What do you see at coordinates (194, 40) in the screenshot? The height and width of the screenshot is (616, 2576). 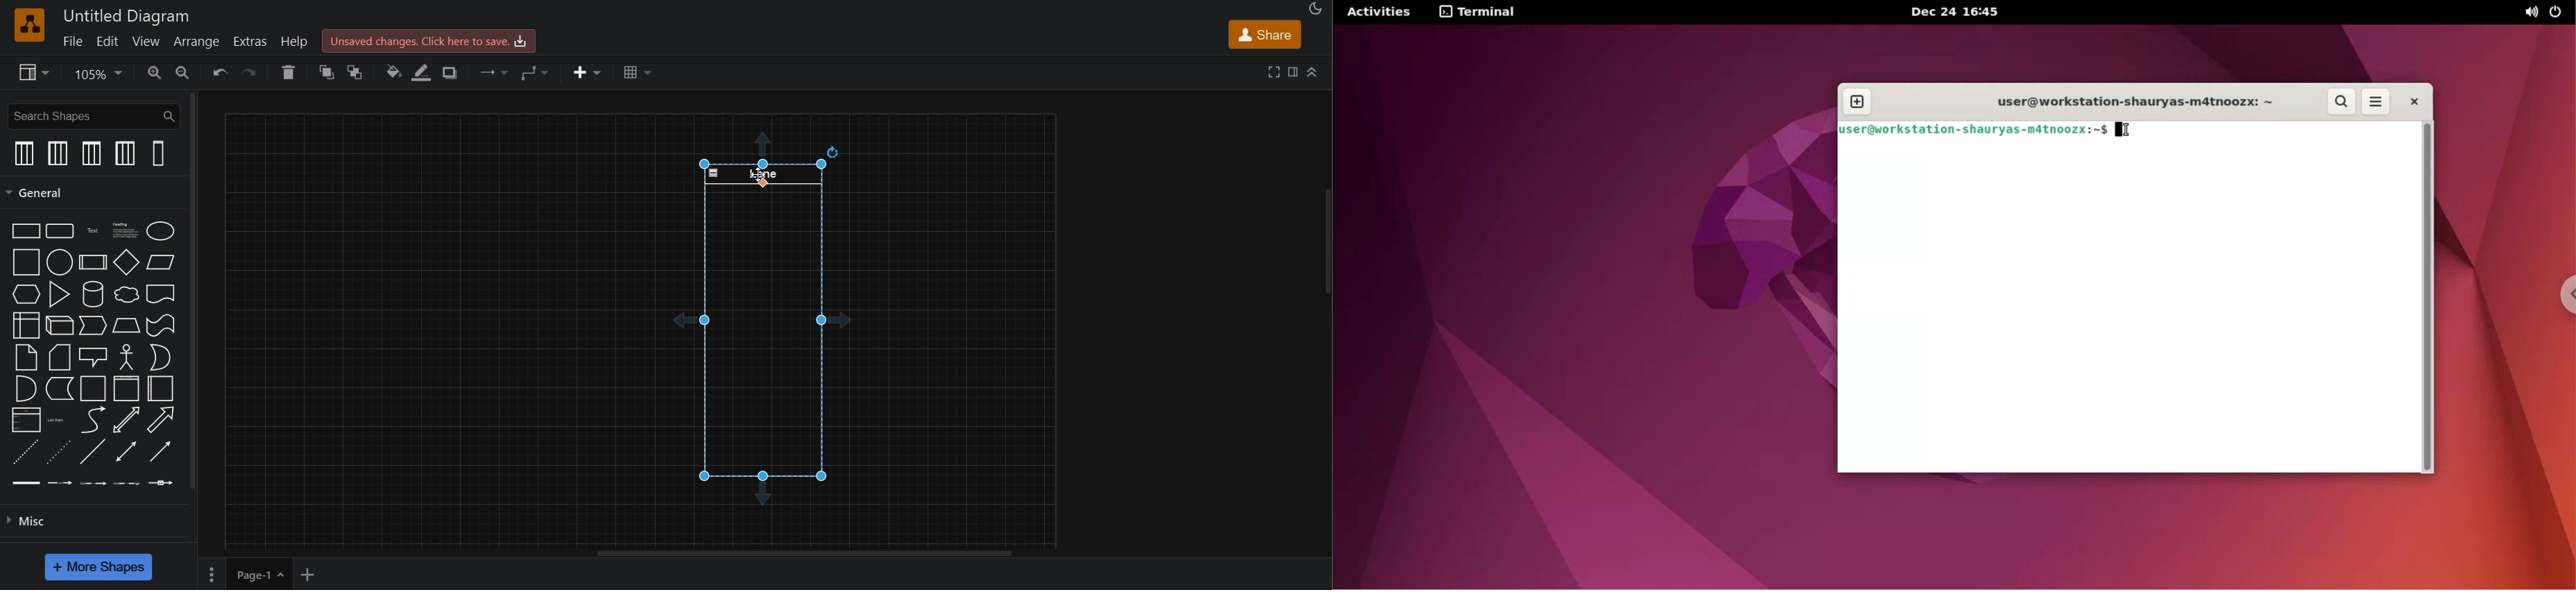 I see `arrange` at bounding box center [194, 40].